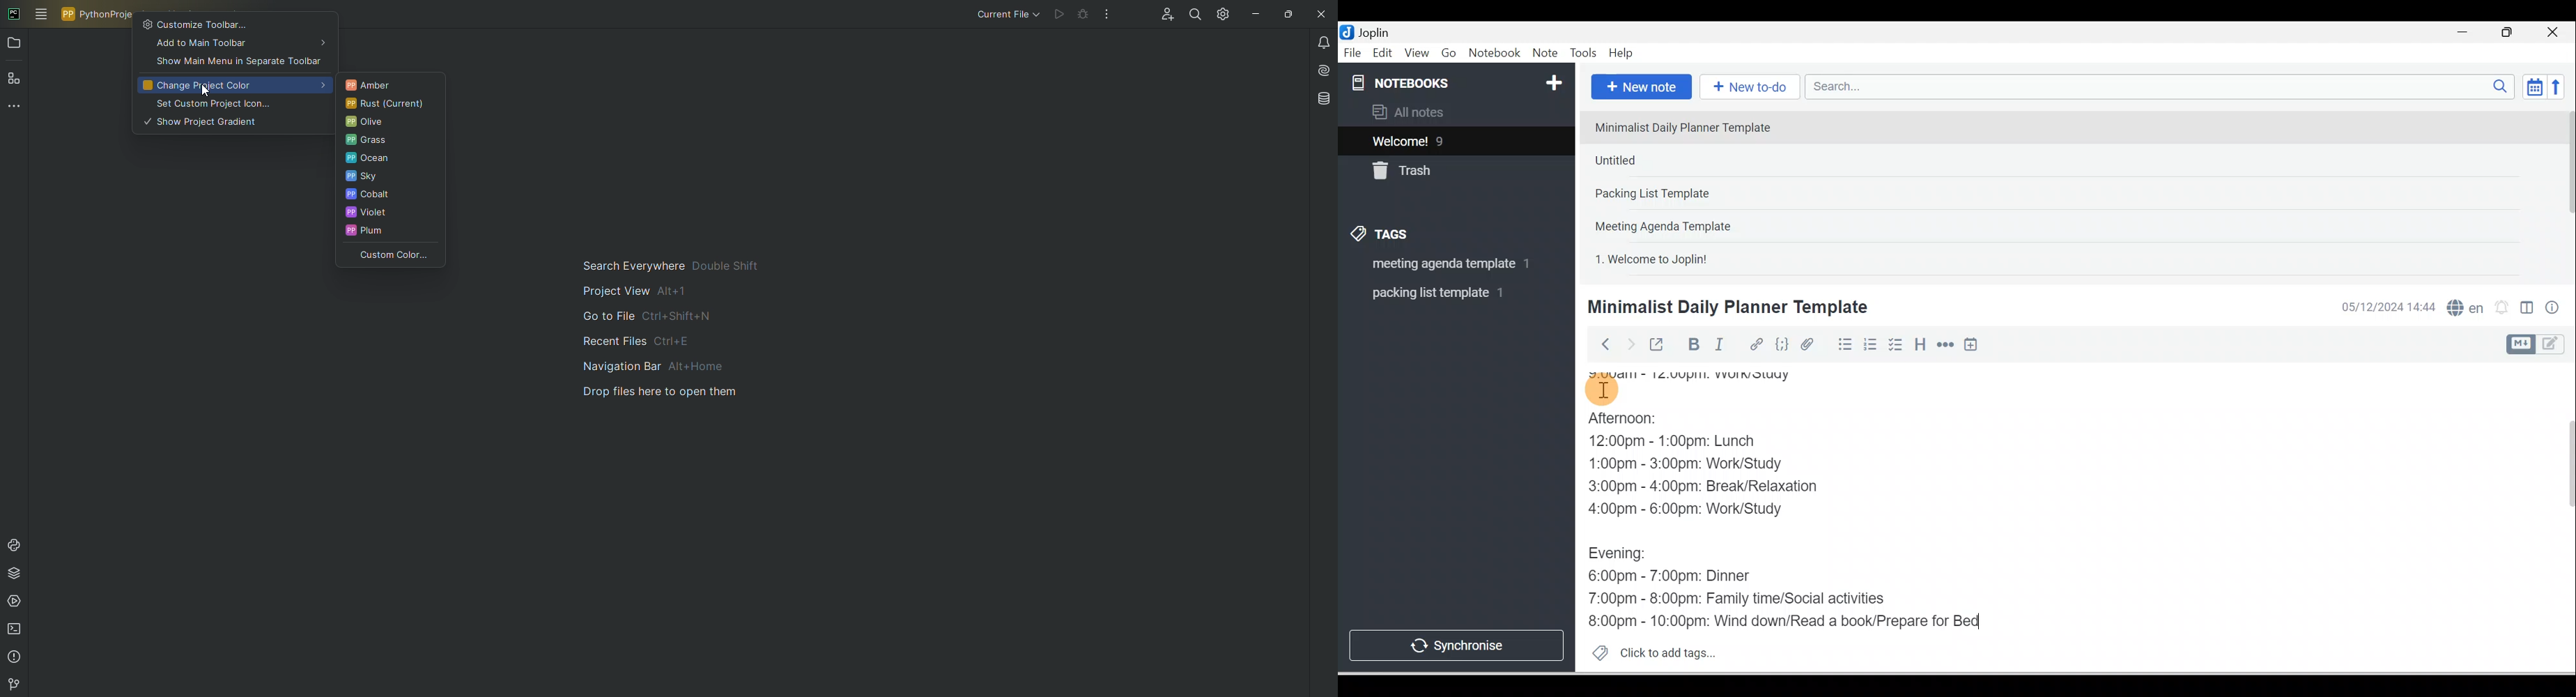  I want to click on Note 3, so click(1693, 194).